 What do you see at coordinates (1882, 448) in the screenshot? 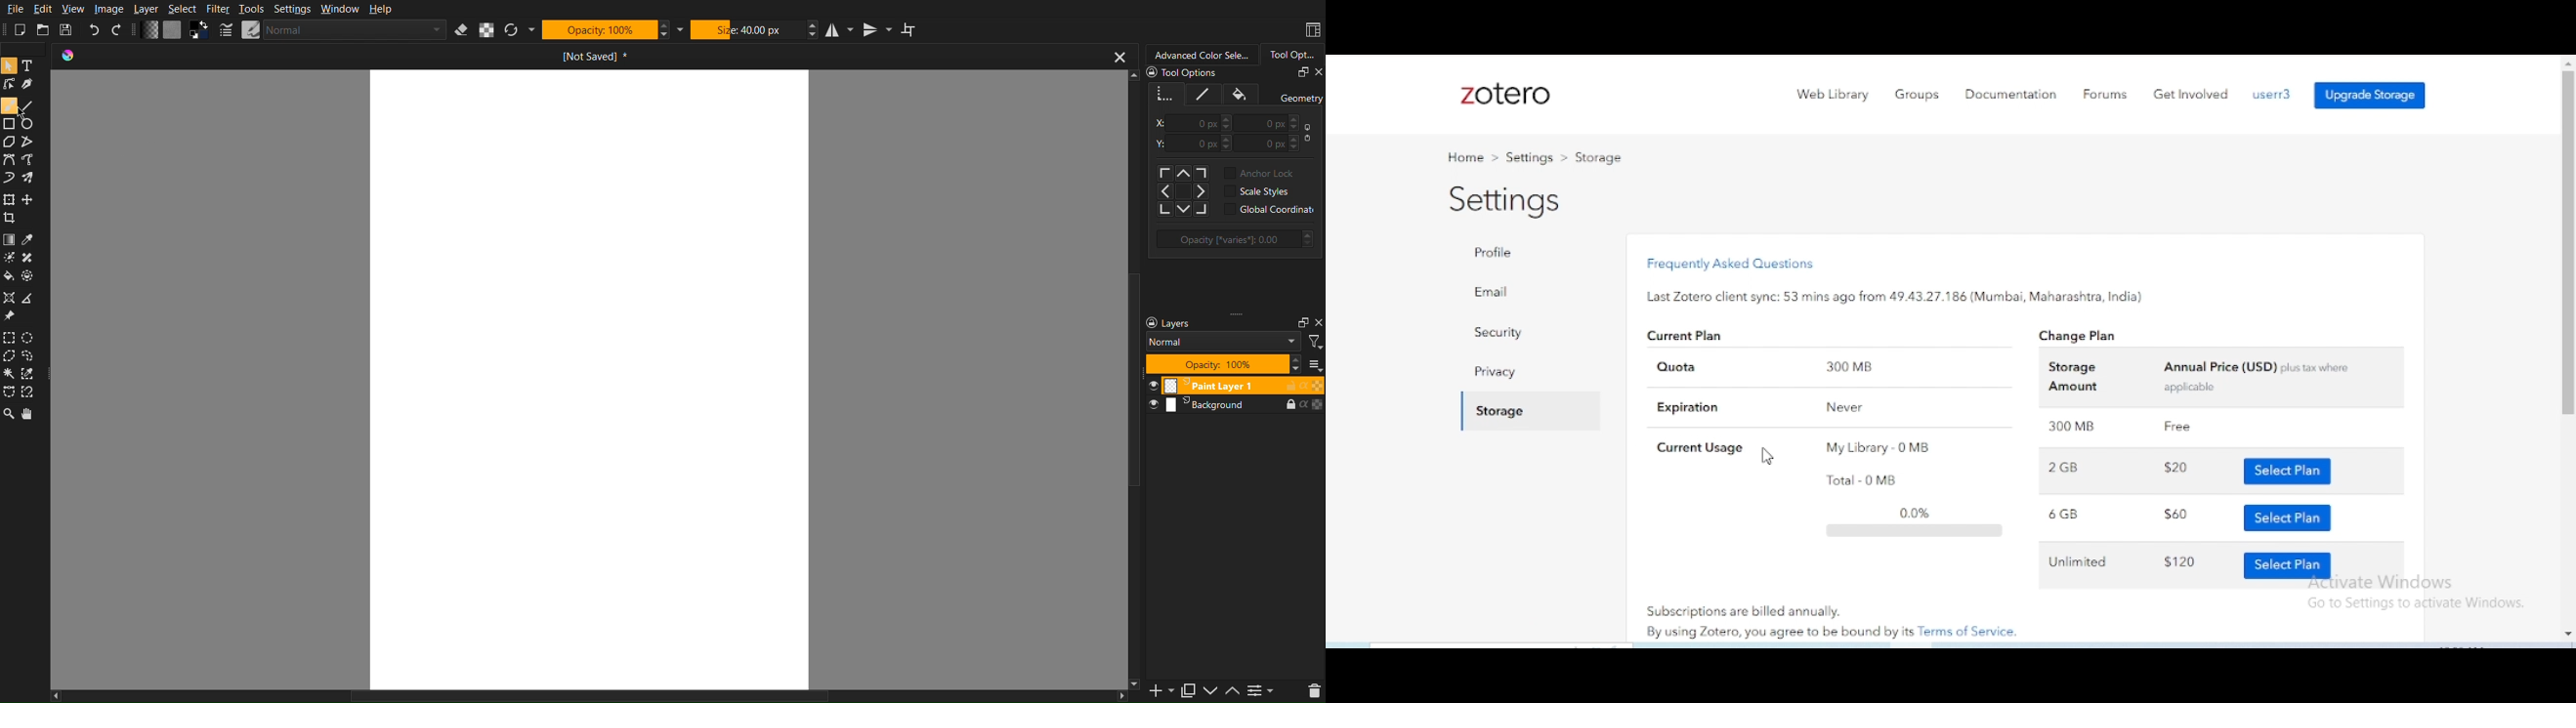
I see `my library - 0 MB` at bounding box center [1882, 448].